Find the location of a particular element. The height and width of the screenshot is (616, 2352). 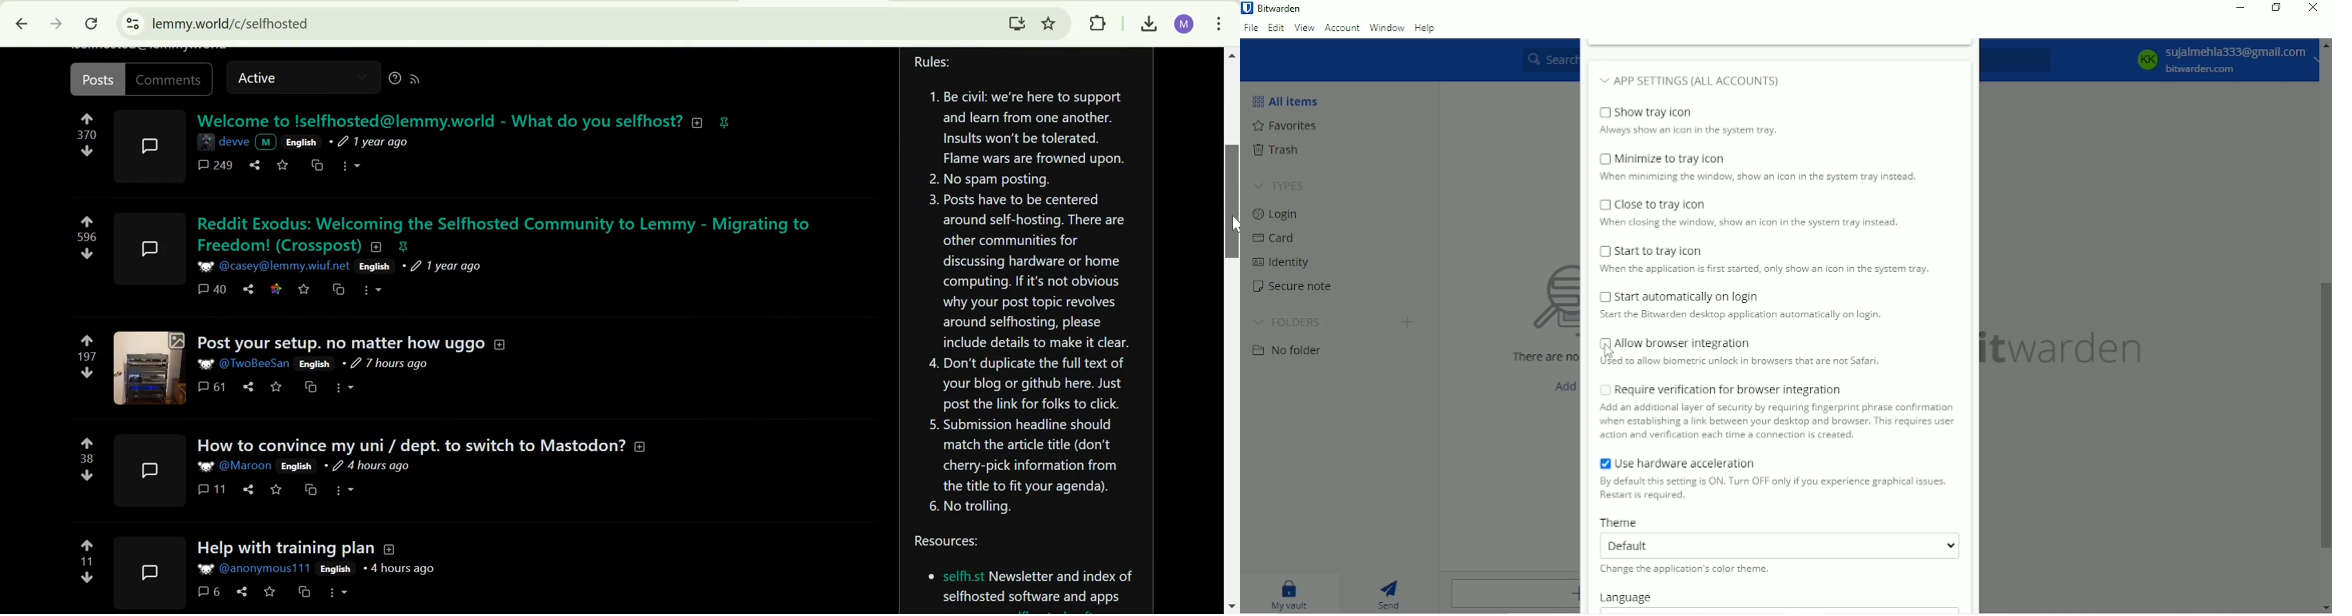

cross-post is located at coordinates (311, 489).